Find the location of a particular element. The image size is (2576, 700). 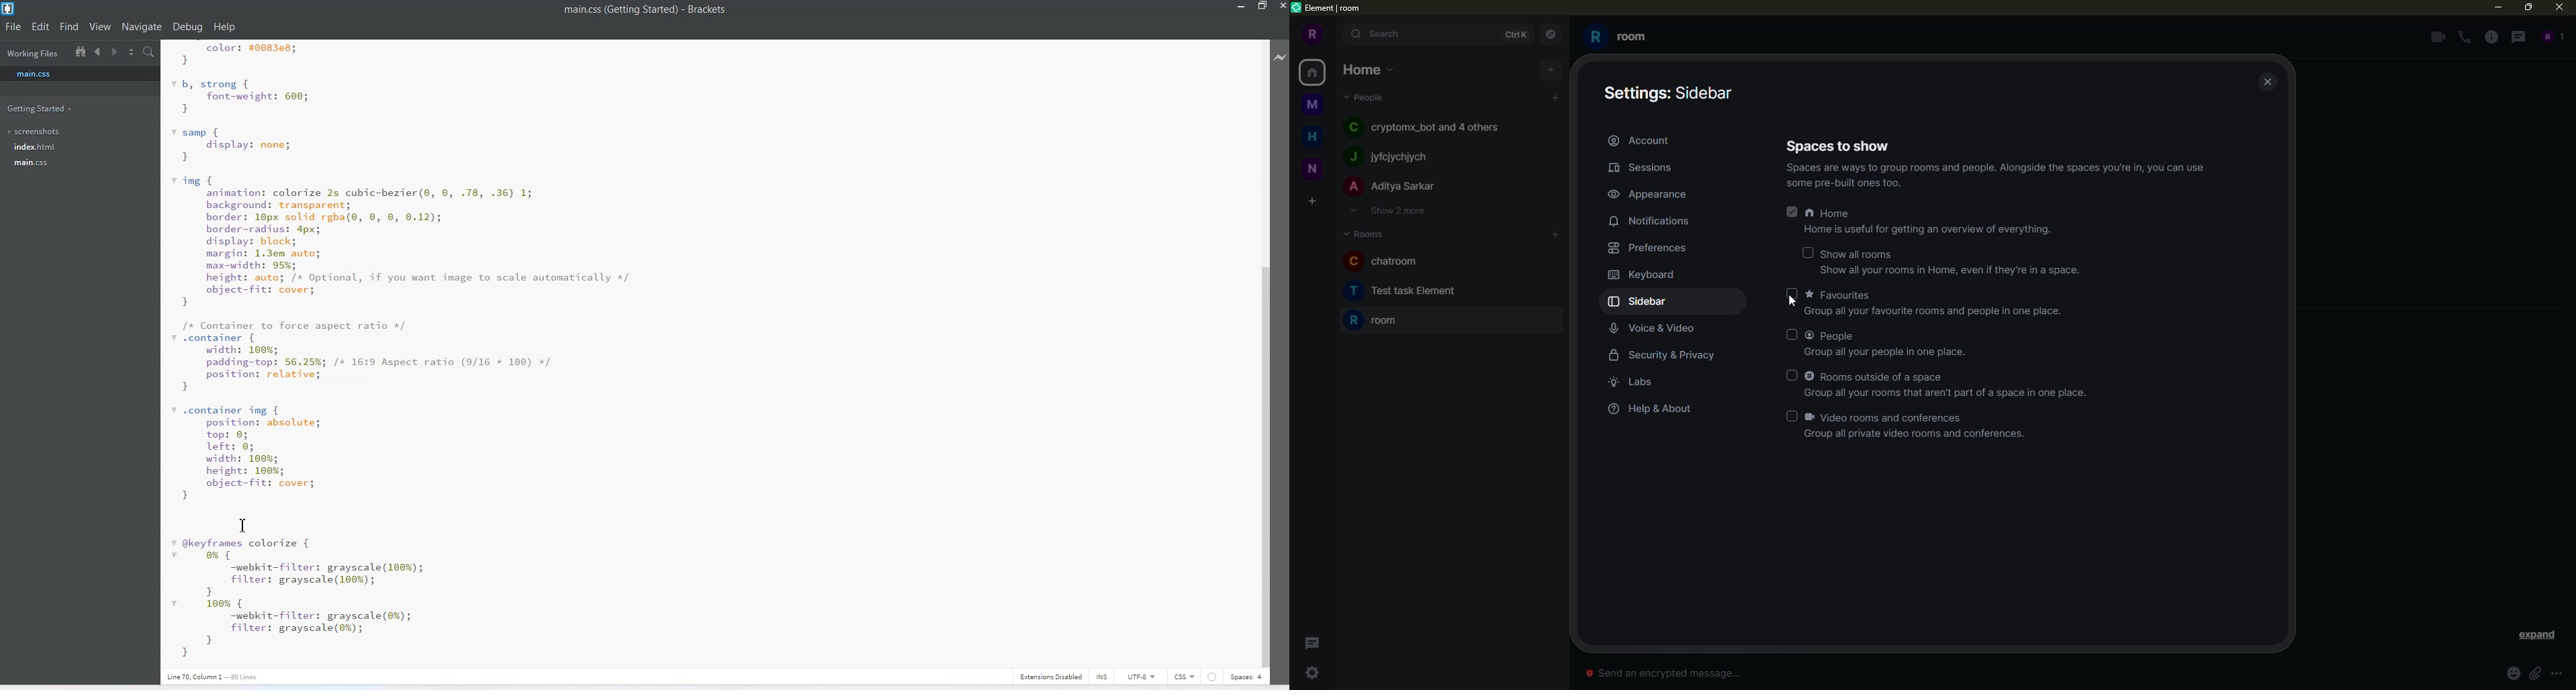

show all rooms is located at coordinates (1861, 254).